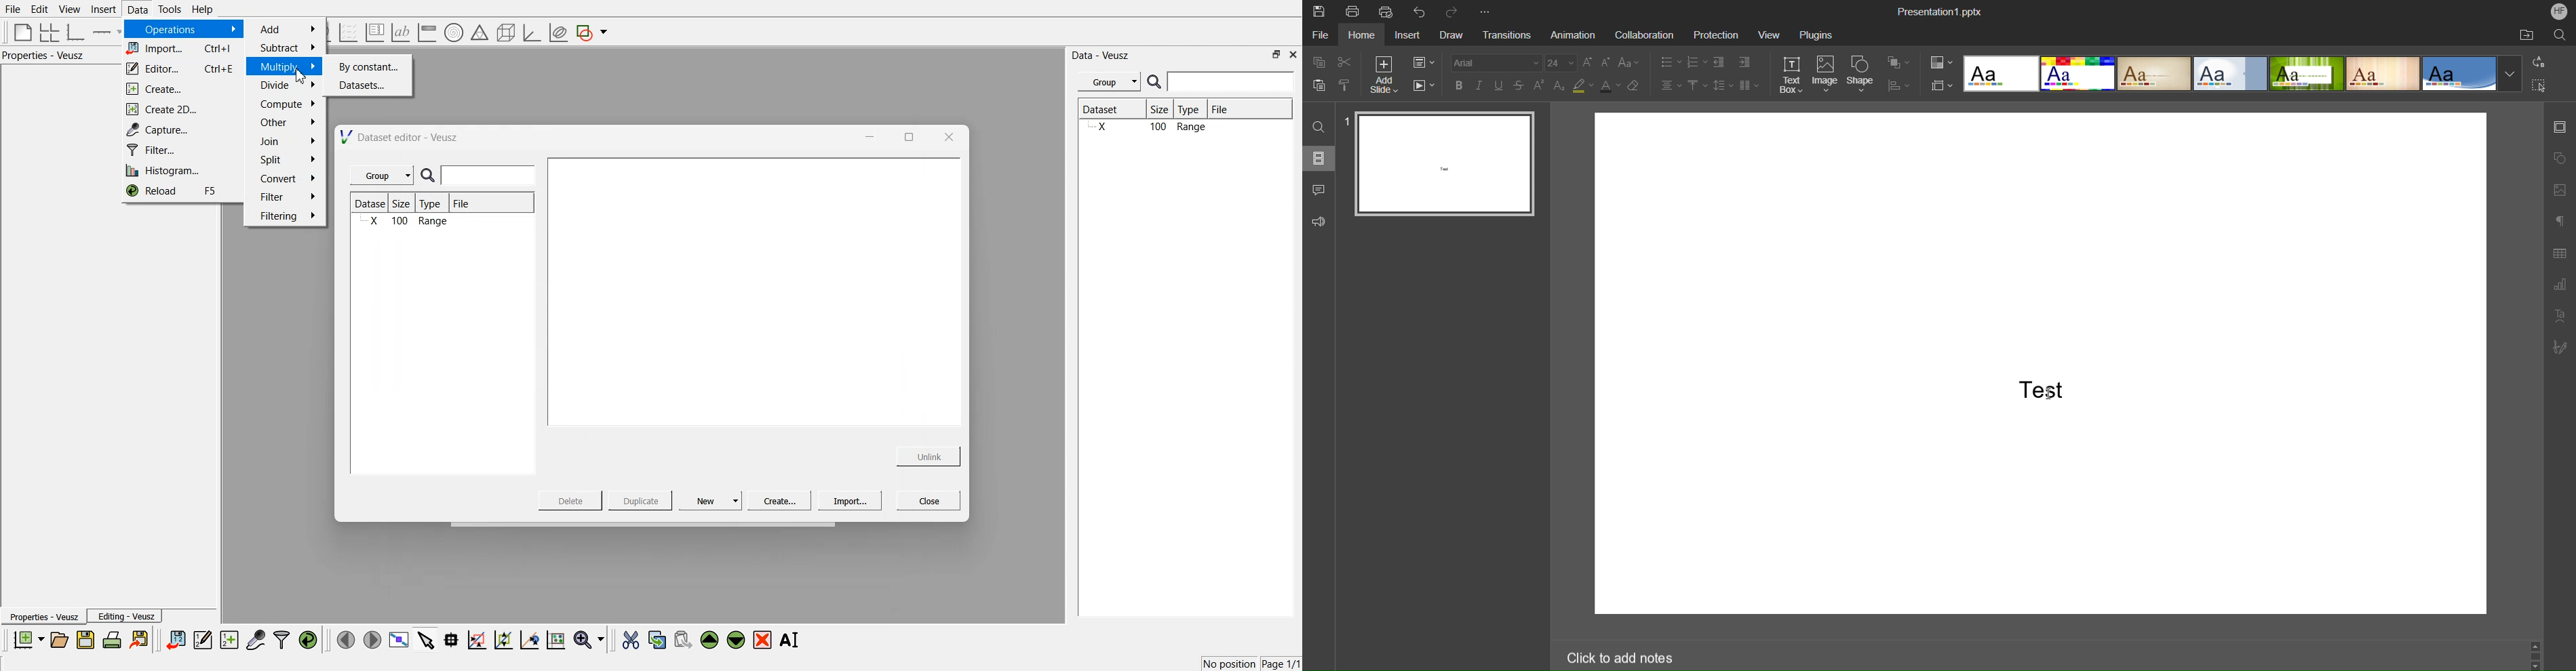  Describe the element at coordinates (1607, 62) in the screenshot. I see `Decrease size` at that location.